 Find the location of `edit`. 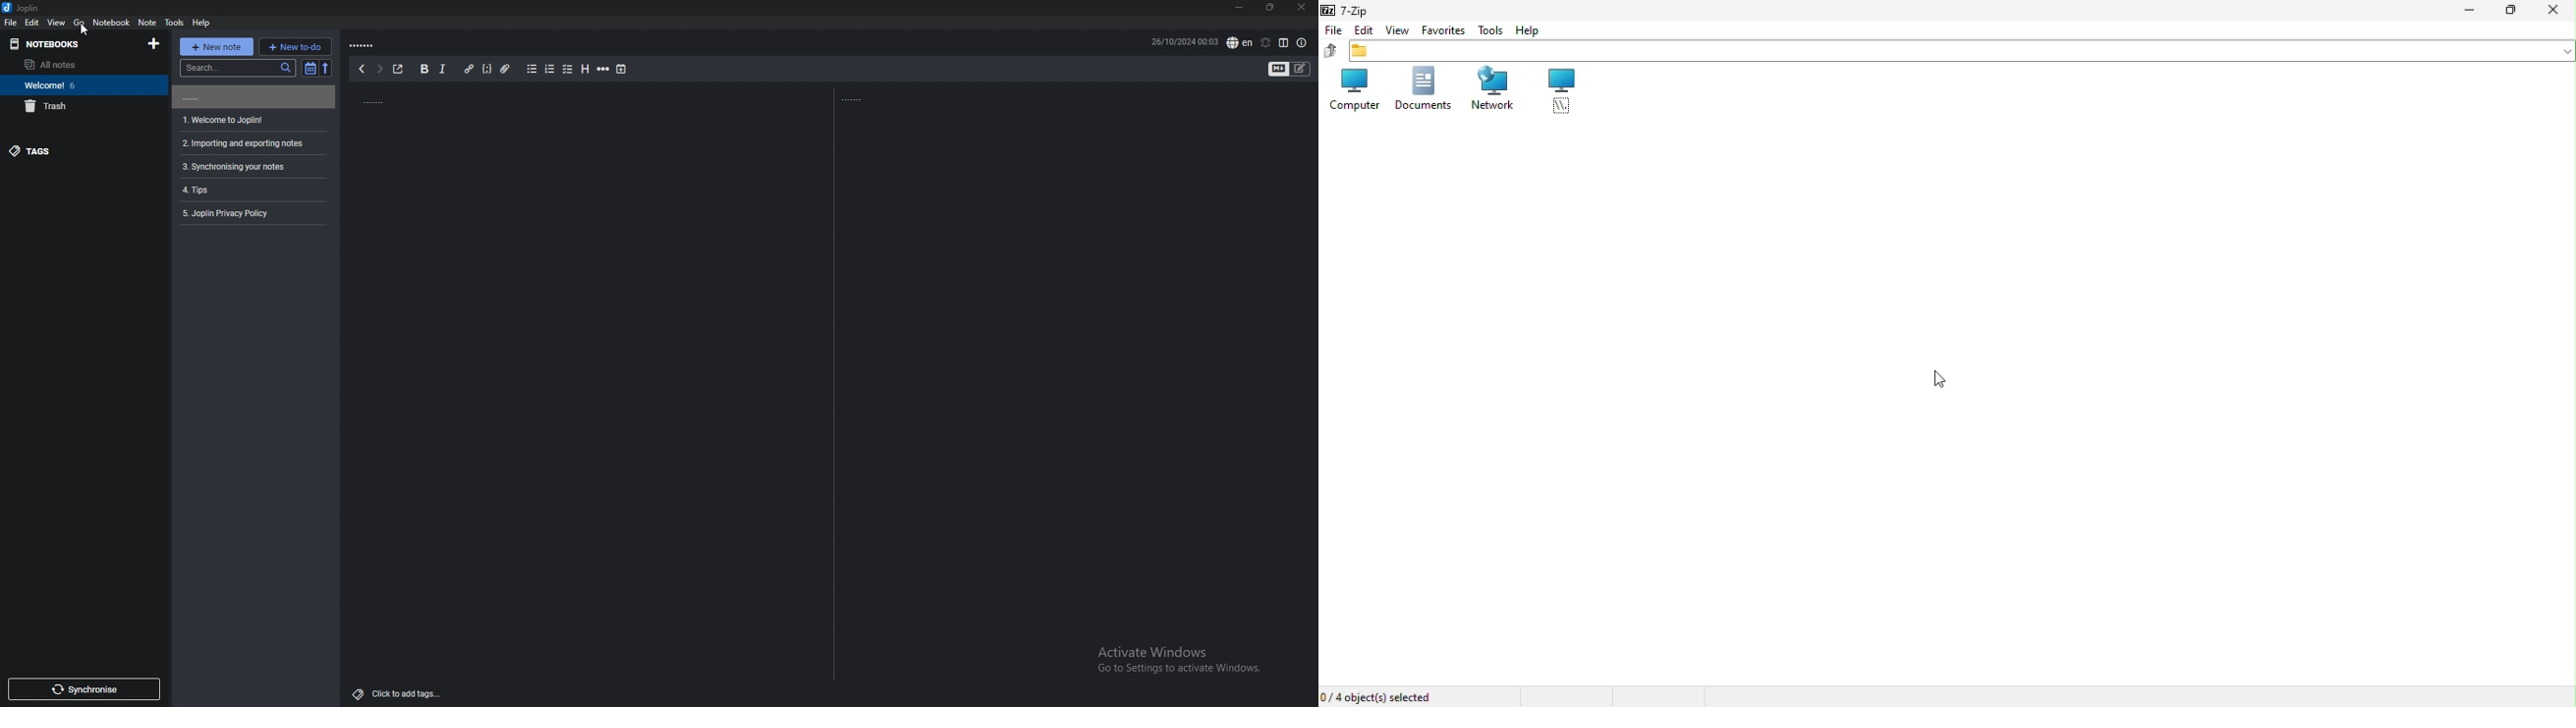

edit is located at coordinates (1365, 29).